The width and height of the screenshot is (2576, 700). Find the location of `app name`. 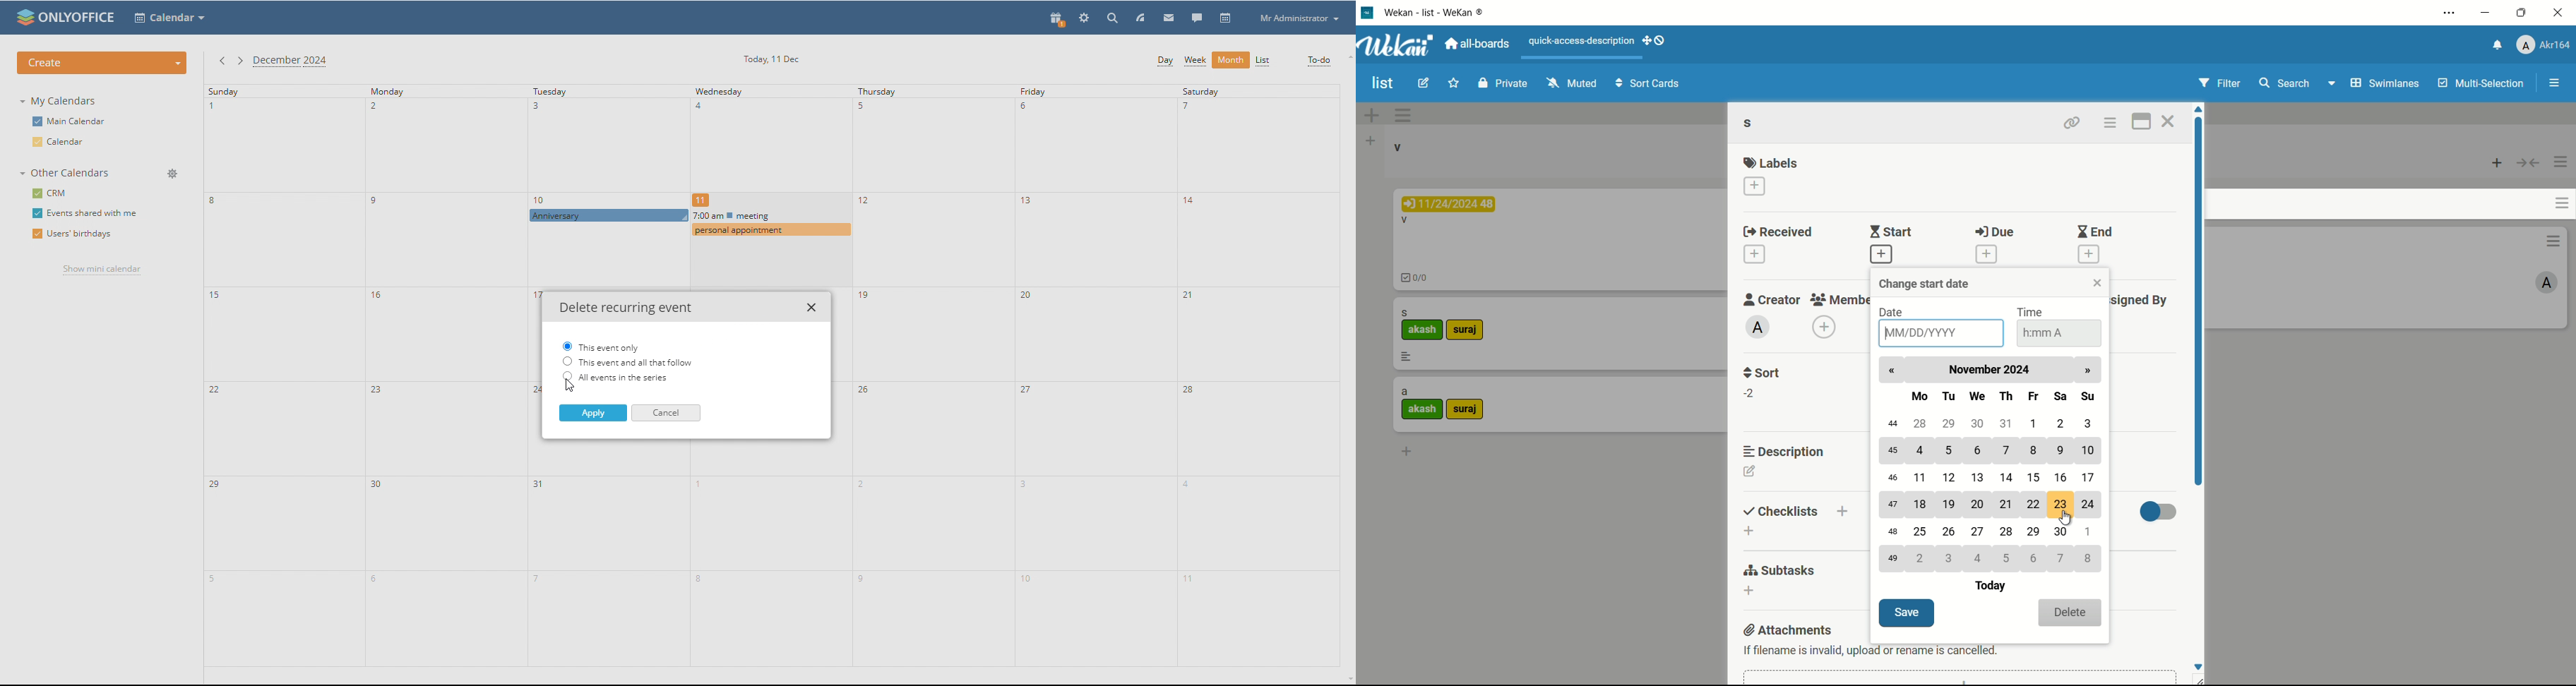

app name is located at coordinates (1441, 13).